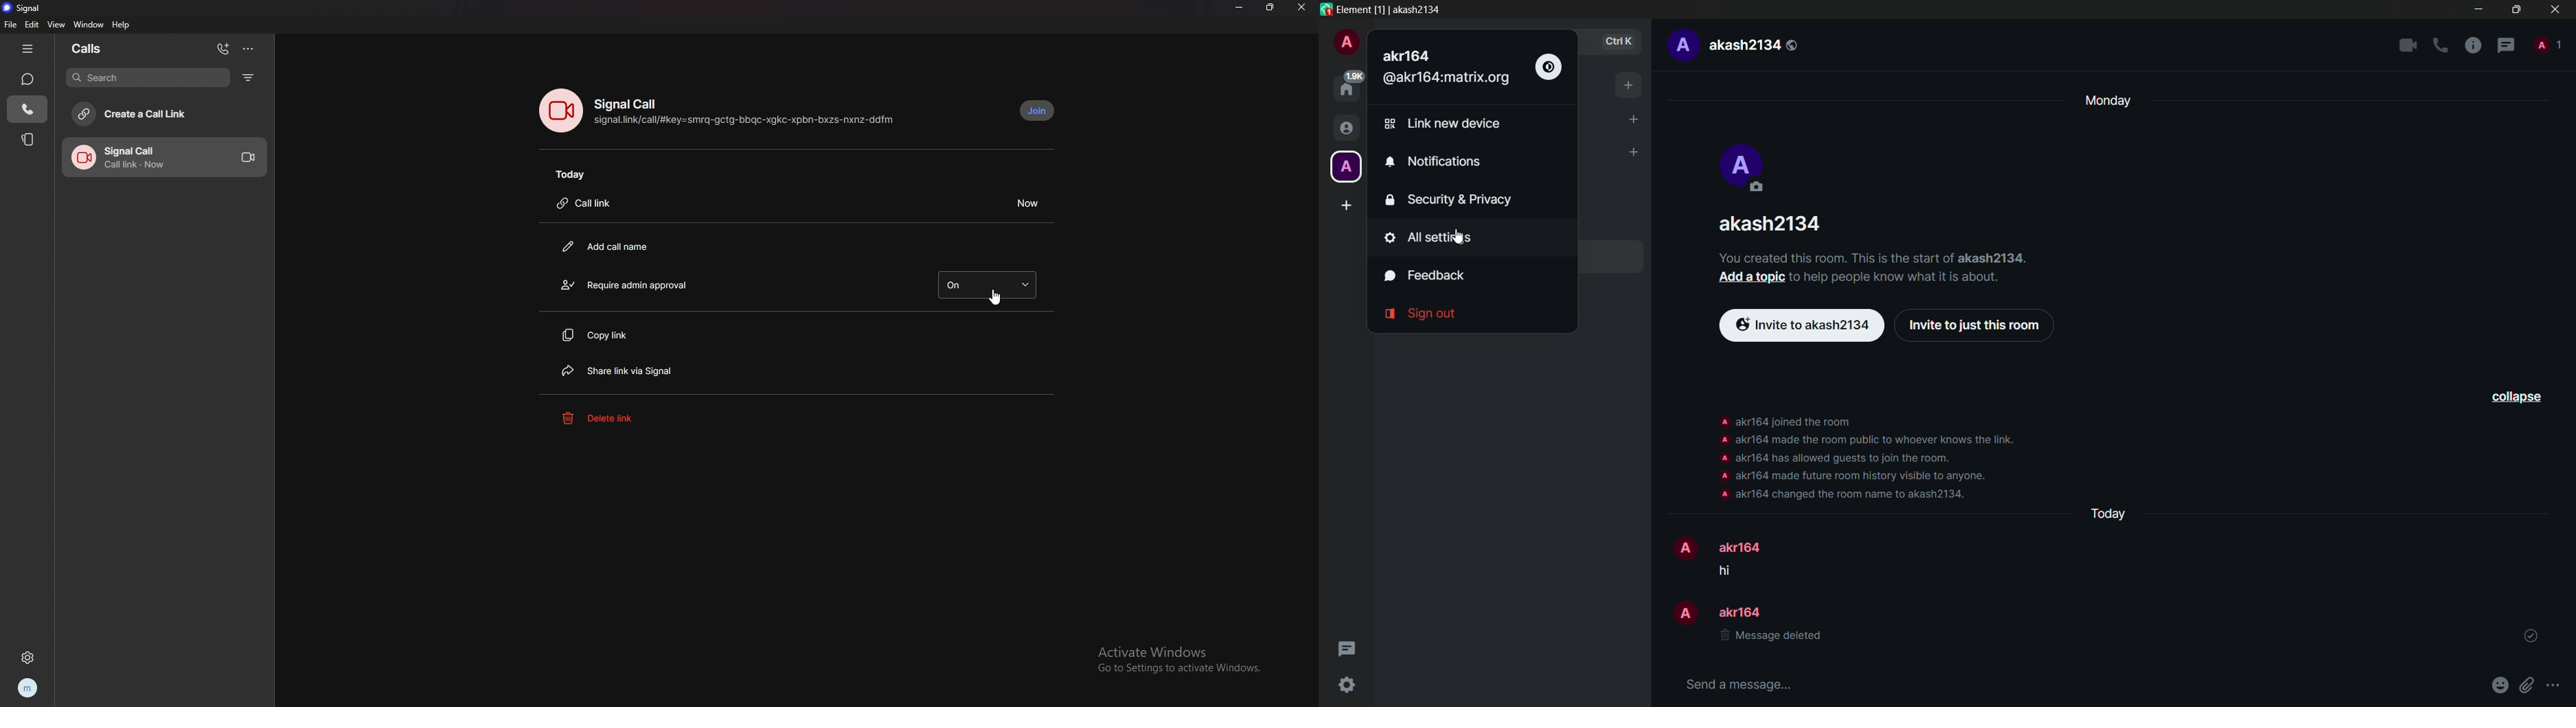 This screenshot has height=728, width=2576. I want to click on You created this room. This is the start of akash2134., so click(1886, 257).